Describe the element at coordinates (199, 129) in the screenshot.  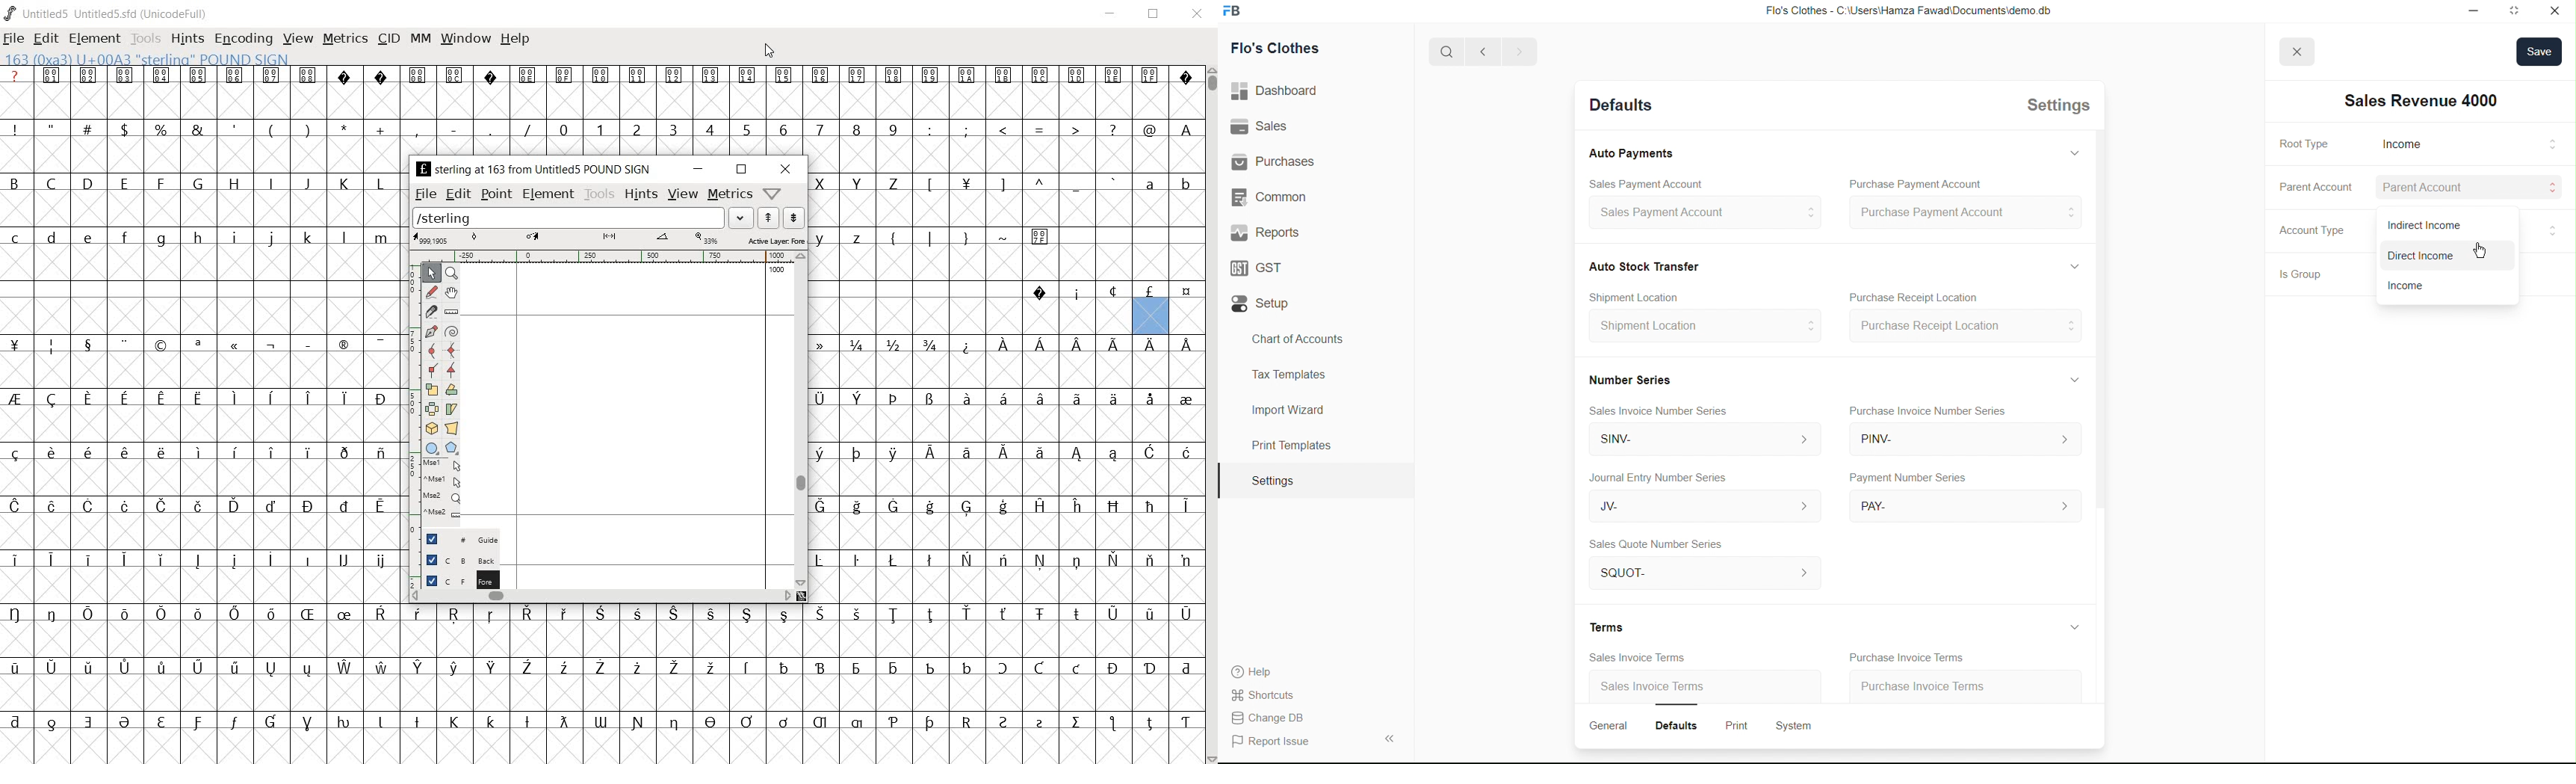
I see `&` at that location.